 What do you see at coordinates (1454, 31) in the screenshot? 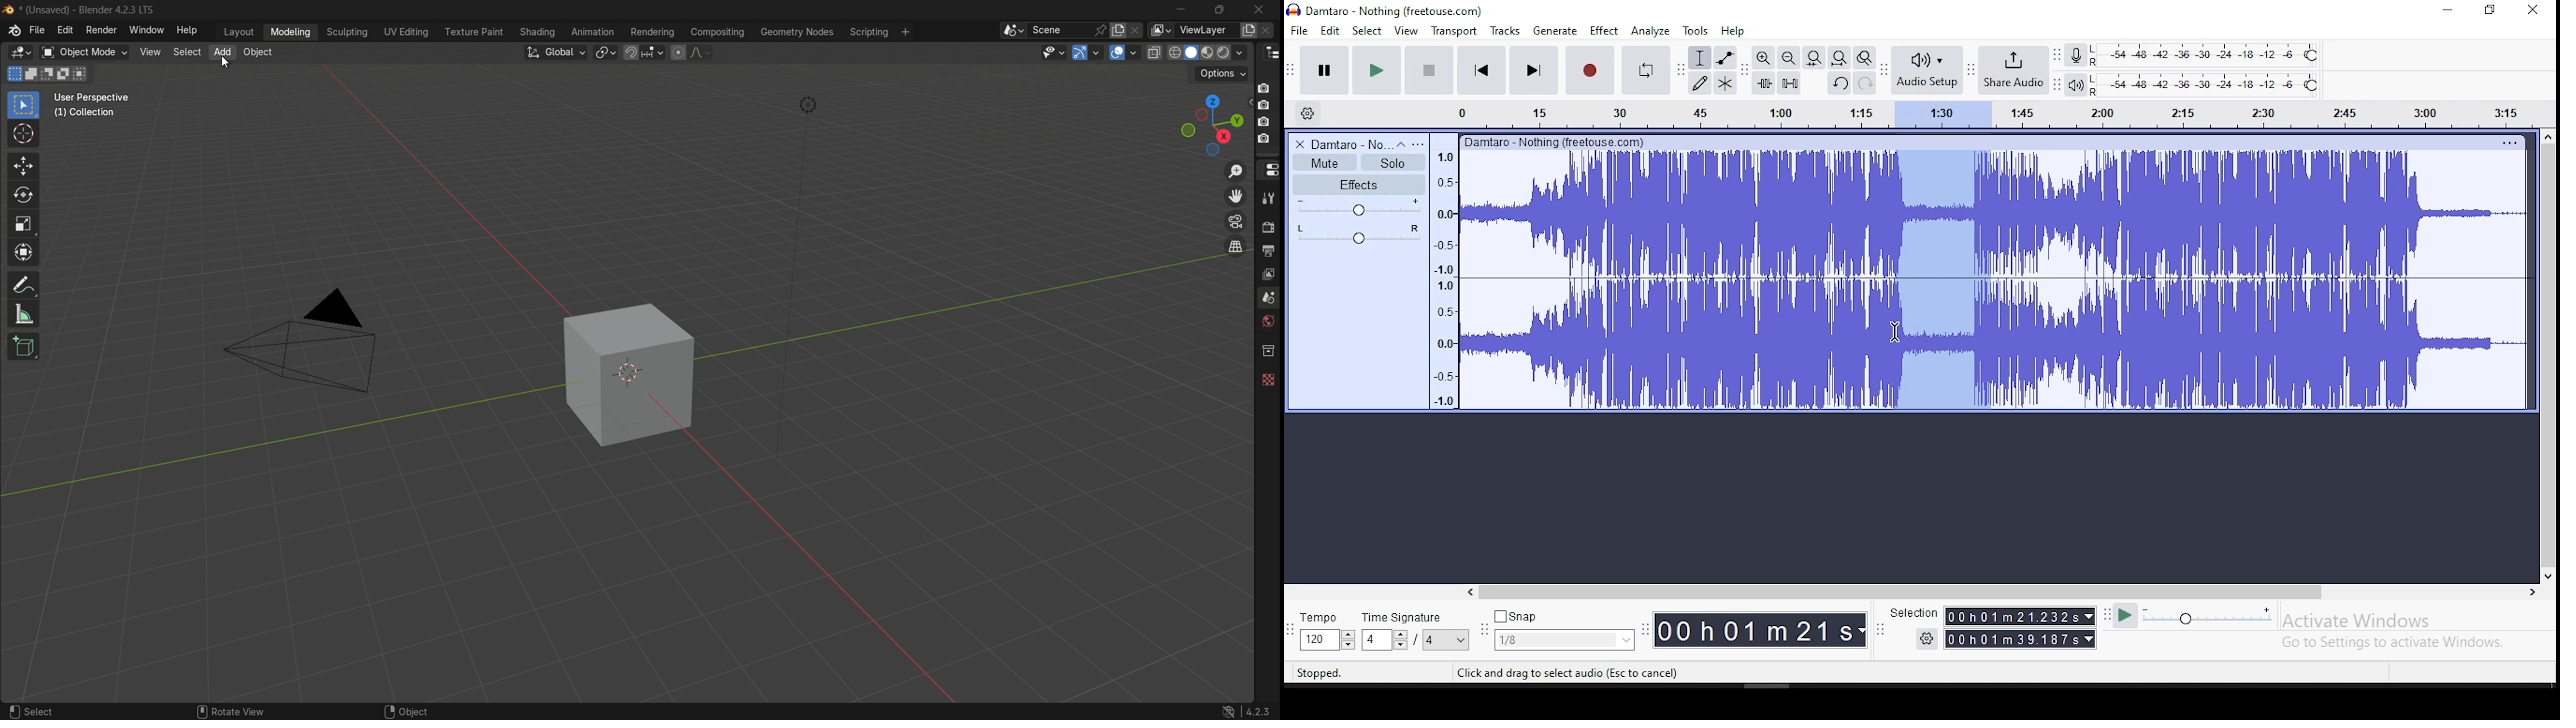
I see `transport` at bounding box center [1454, 31].